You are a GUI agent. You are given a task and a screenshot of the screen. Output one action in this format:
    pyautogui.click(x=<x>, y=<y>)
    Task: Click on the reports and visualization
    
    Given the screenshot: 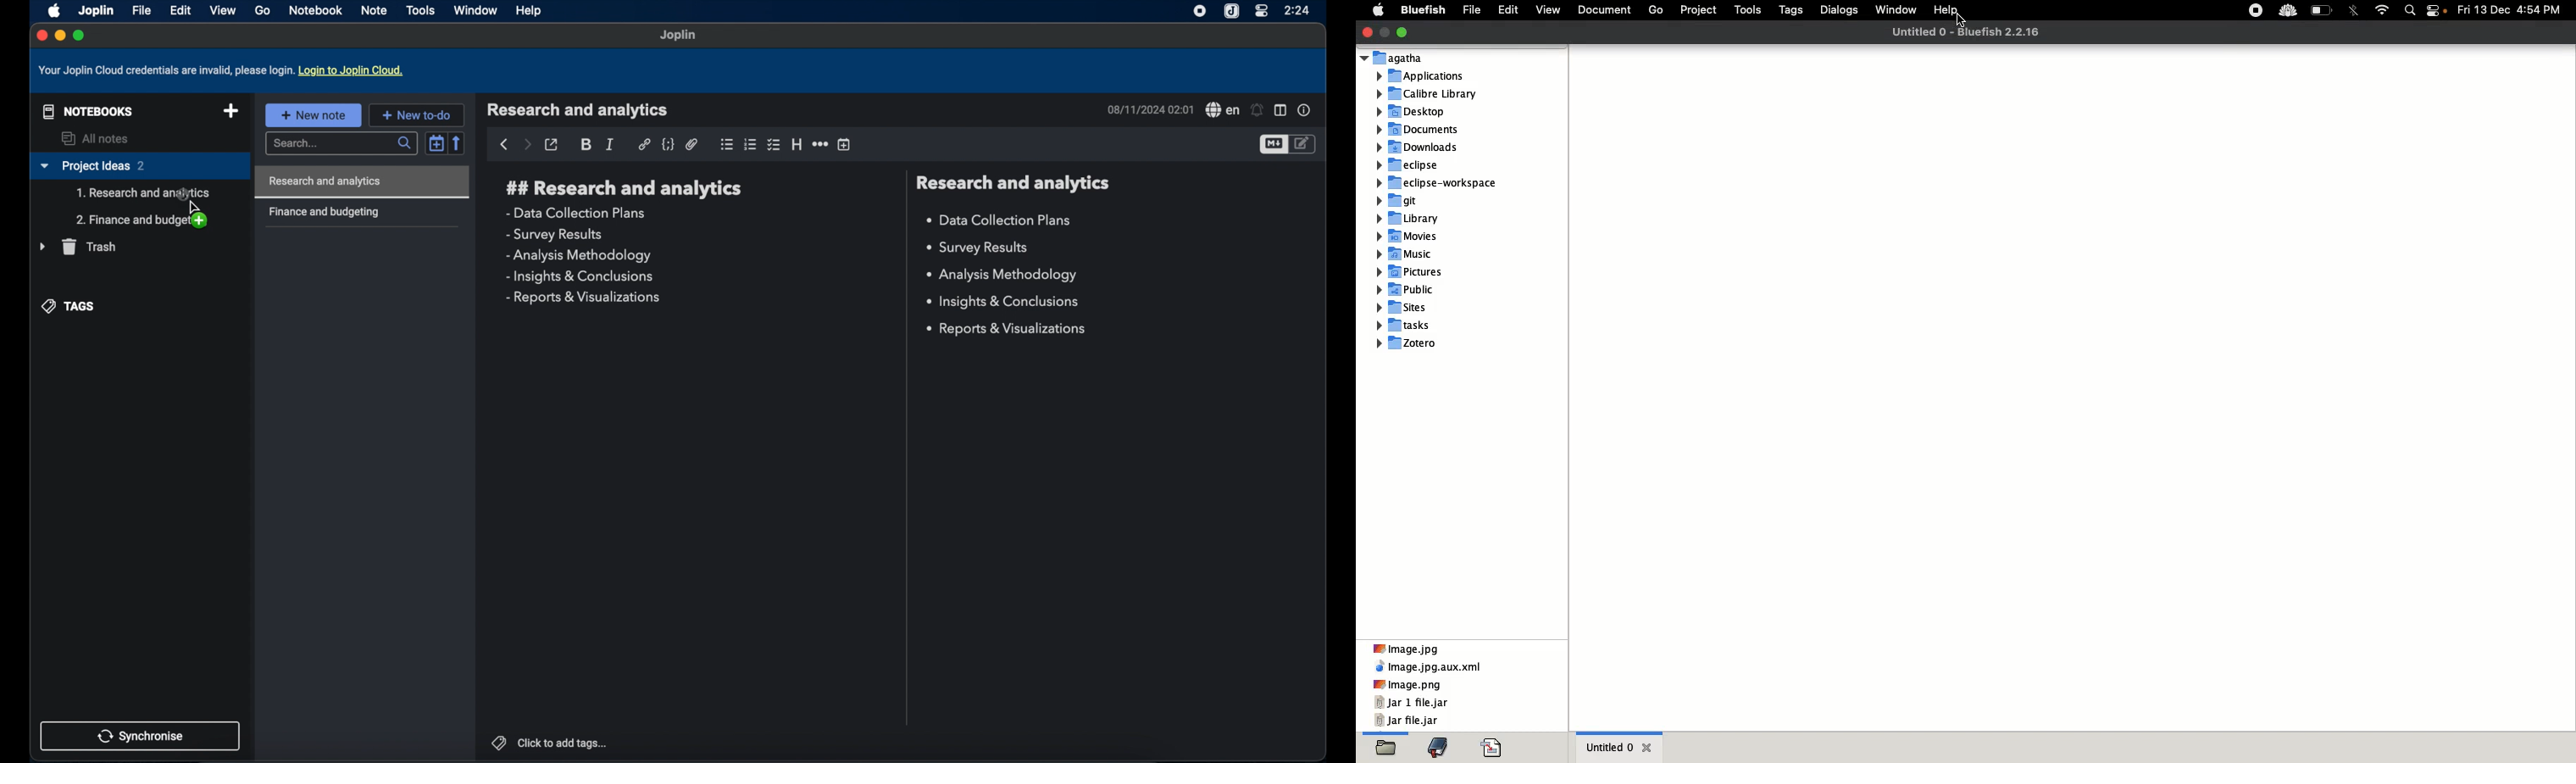 What is the action you would take?
    pyautogui.click(x=1008, y=329)
    